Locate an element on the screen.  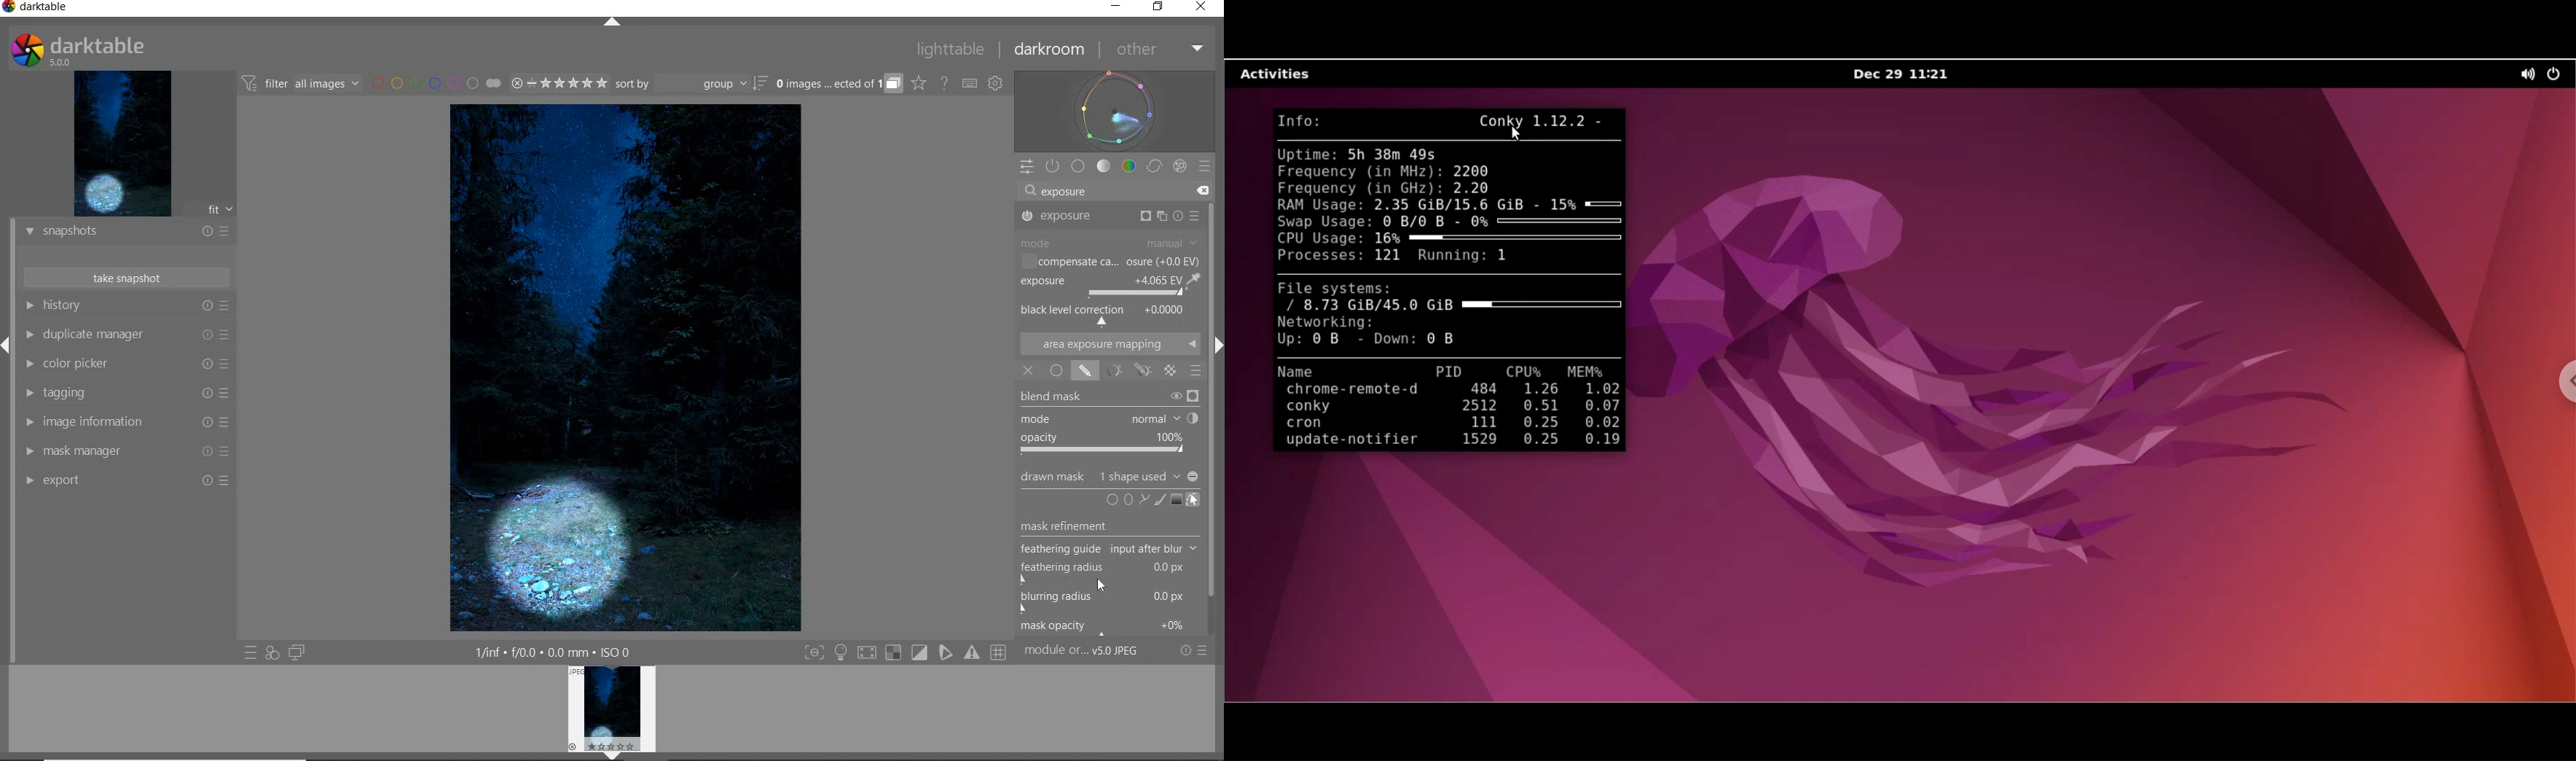
QUICK ACCESS PANEL is located at coordinates (1025, 167).